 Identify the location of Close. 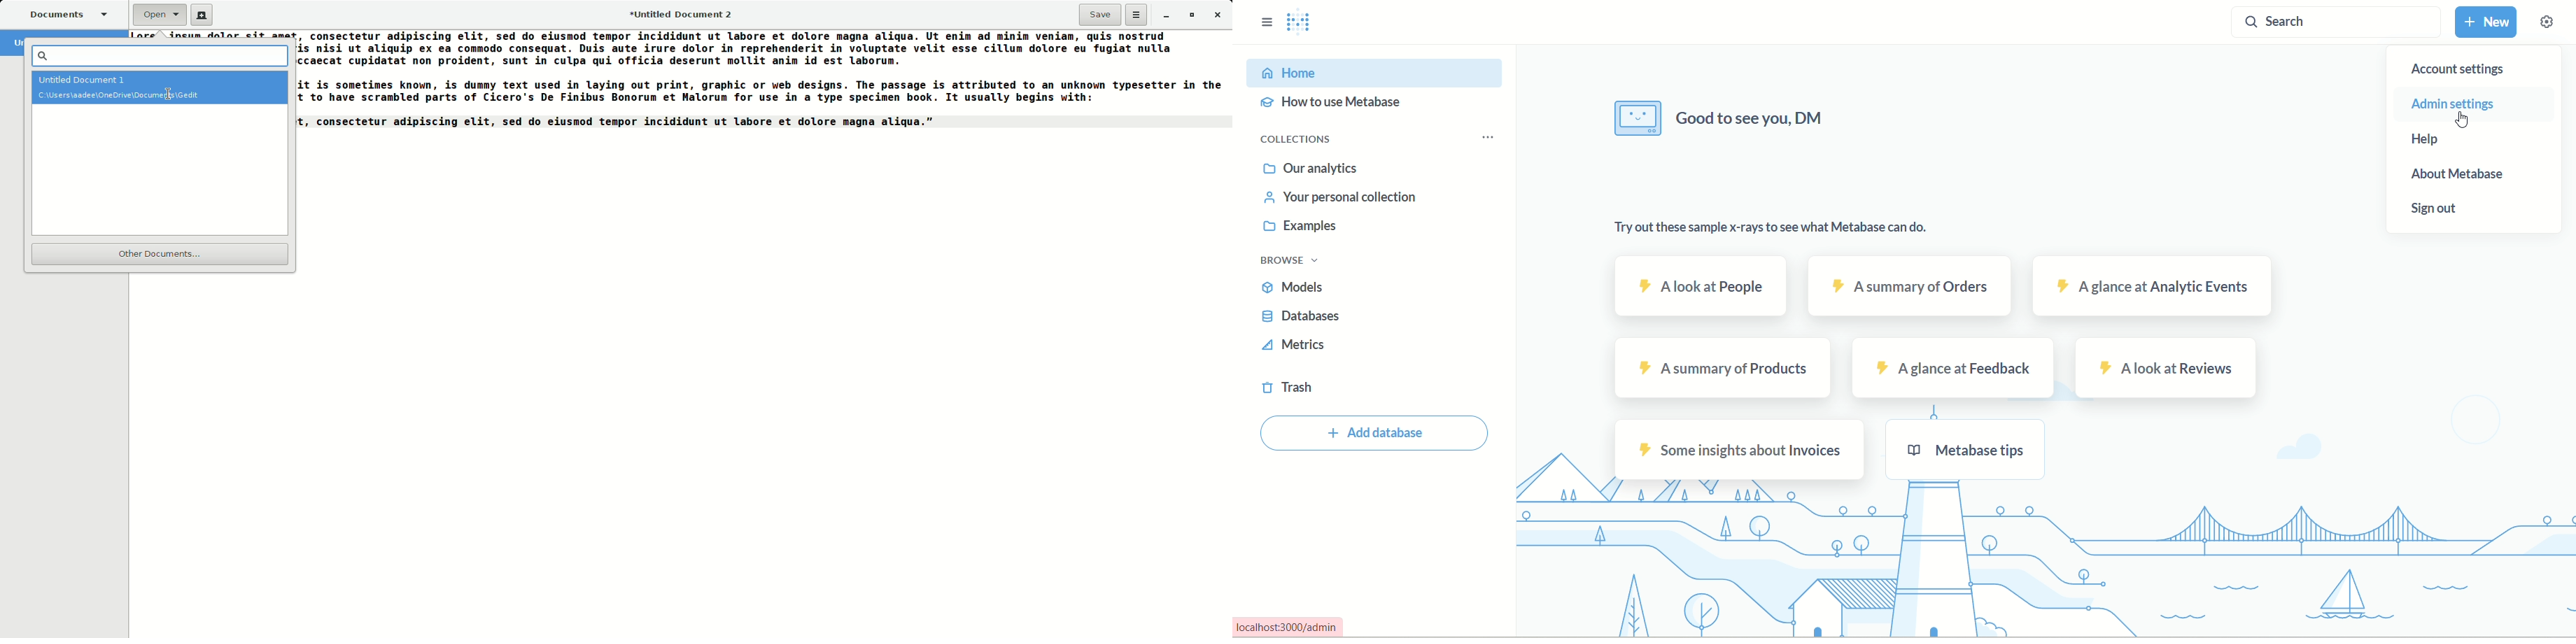
(1217, 14).